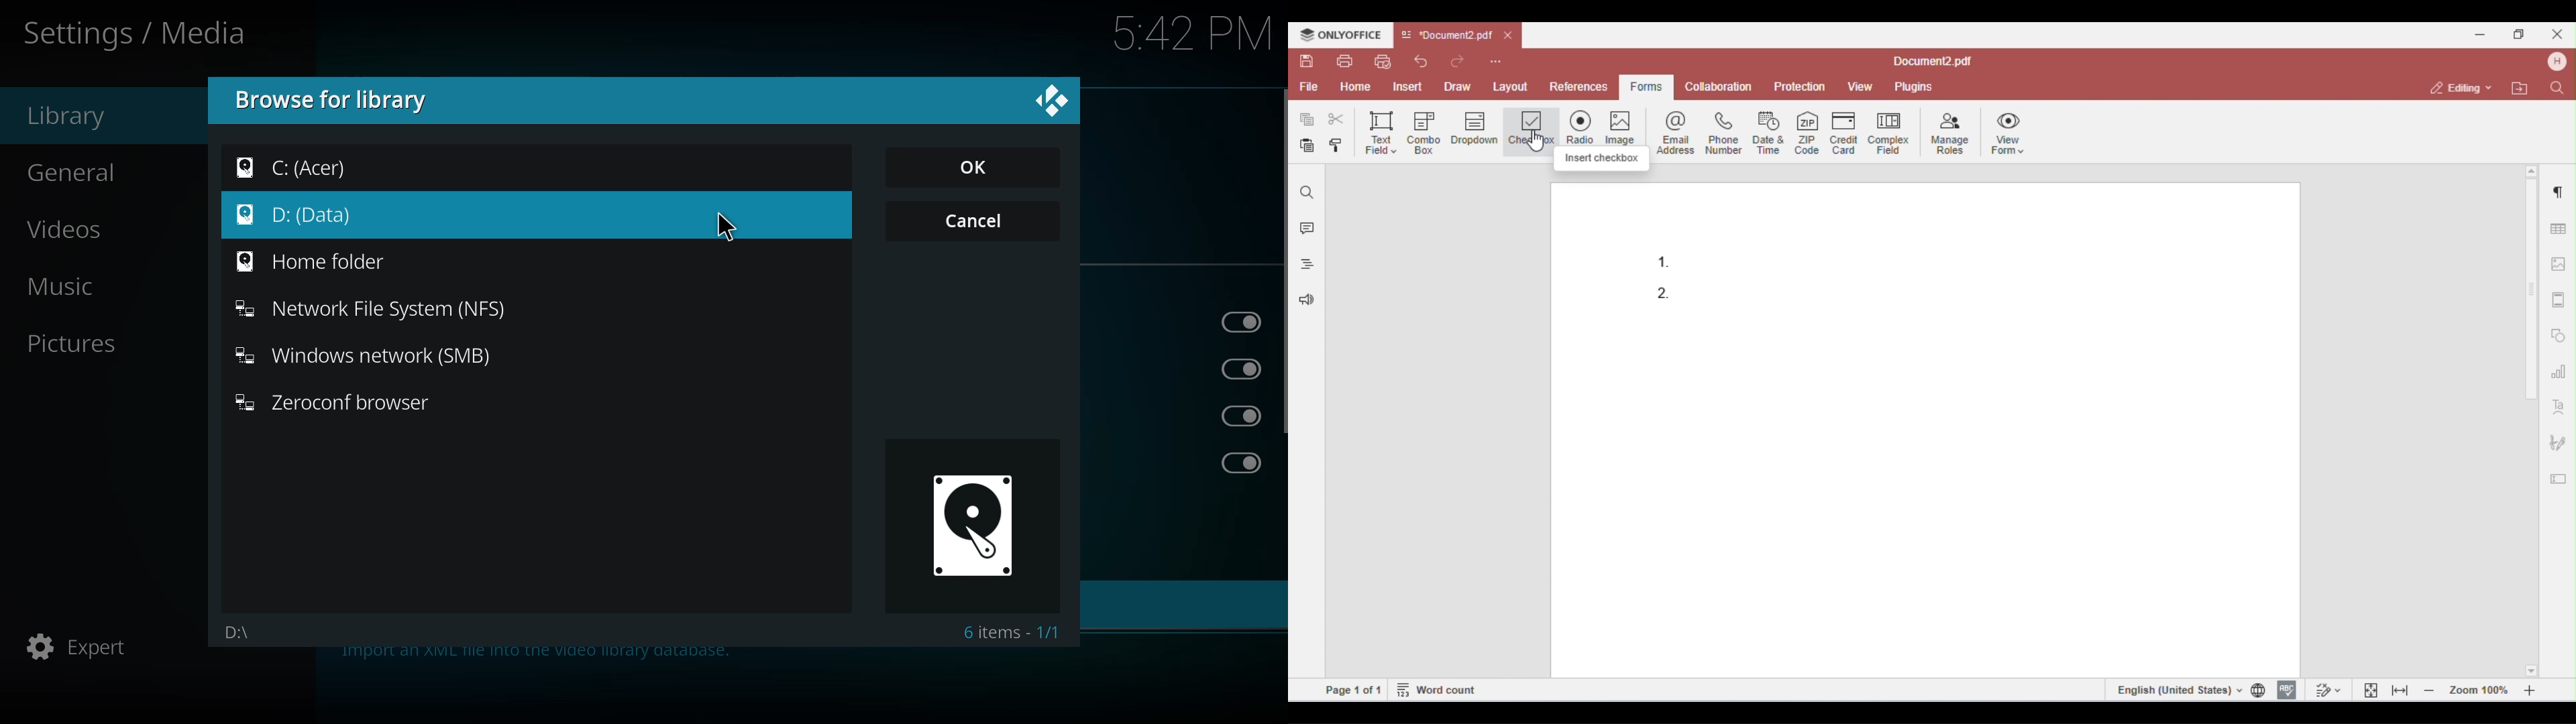 The width and height of the screenshot is (2576, 728). Describe the element at coordinates (1245, 416) in the screenshot. I see `enabled` at that location.